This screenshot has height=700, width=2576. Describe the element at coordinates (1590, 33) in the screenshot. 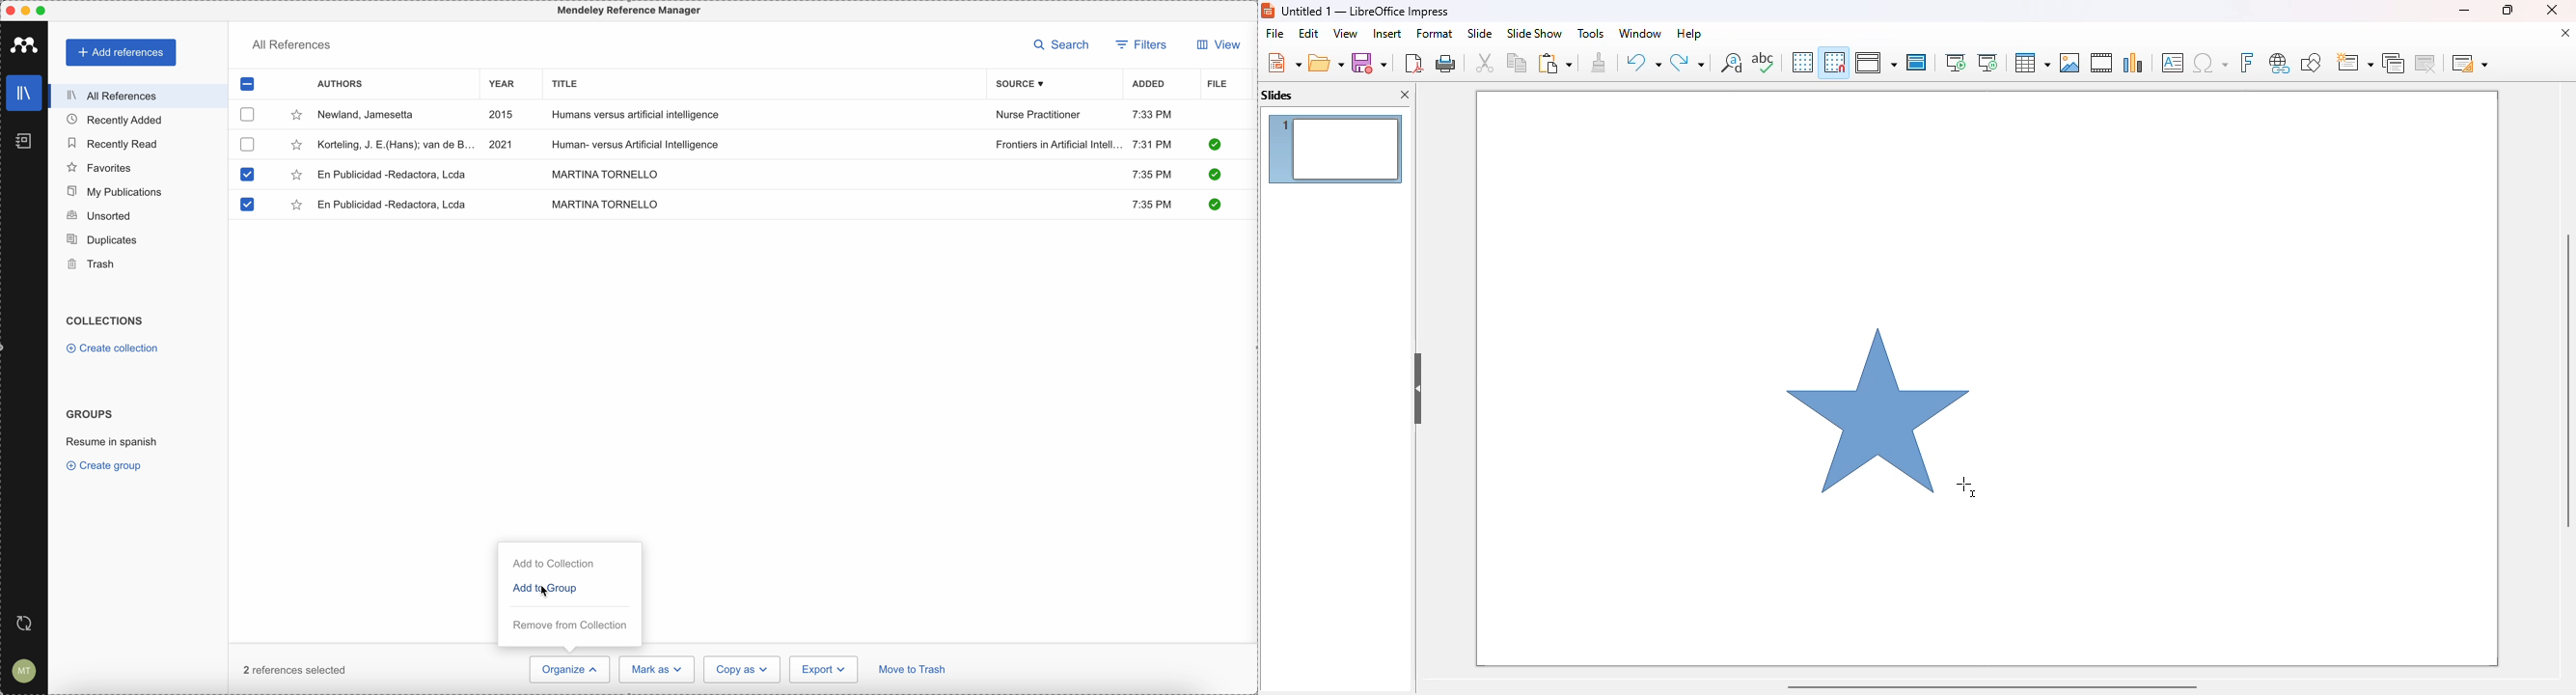

I see `tools` at that location.